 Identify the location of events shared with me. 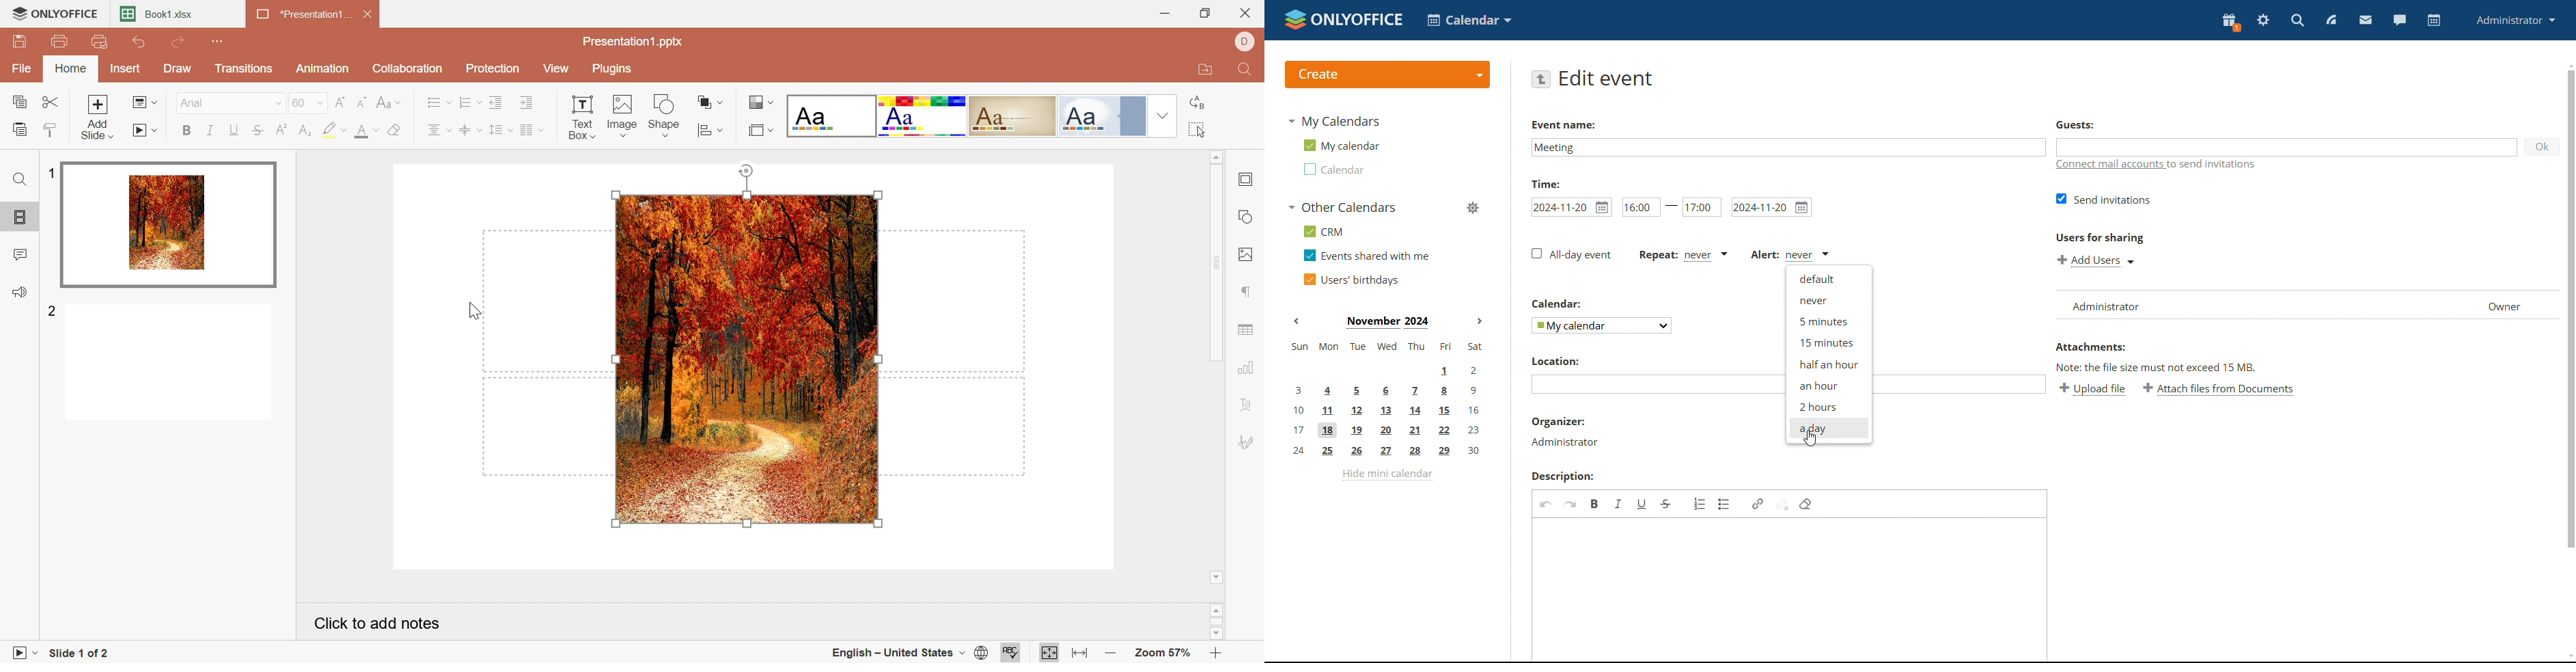
(1367, 255).